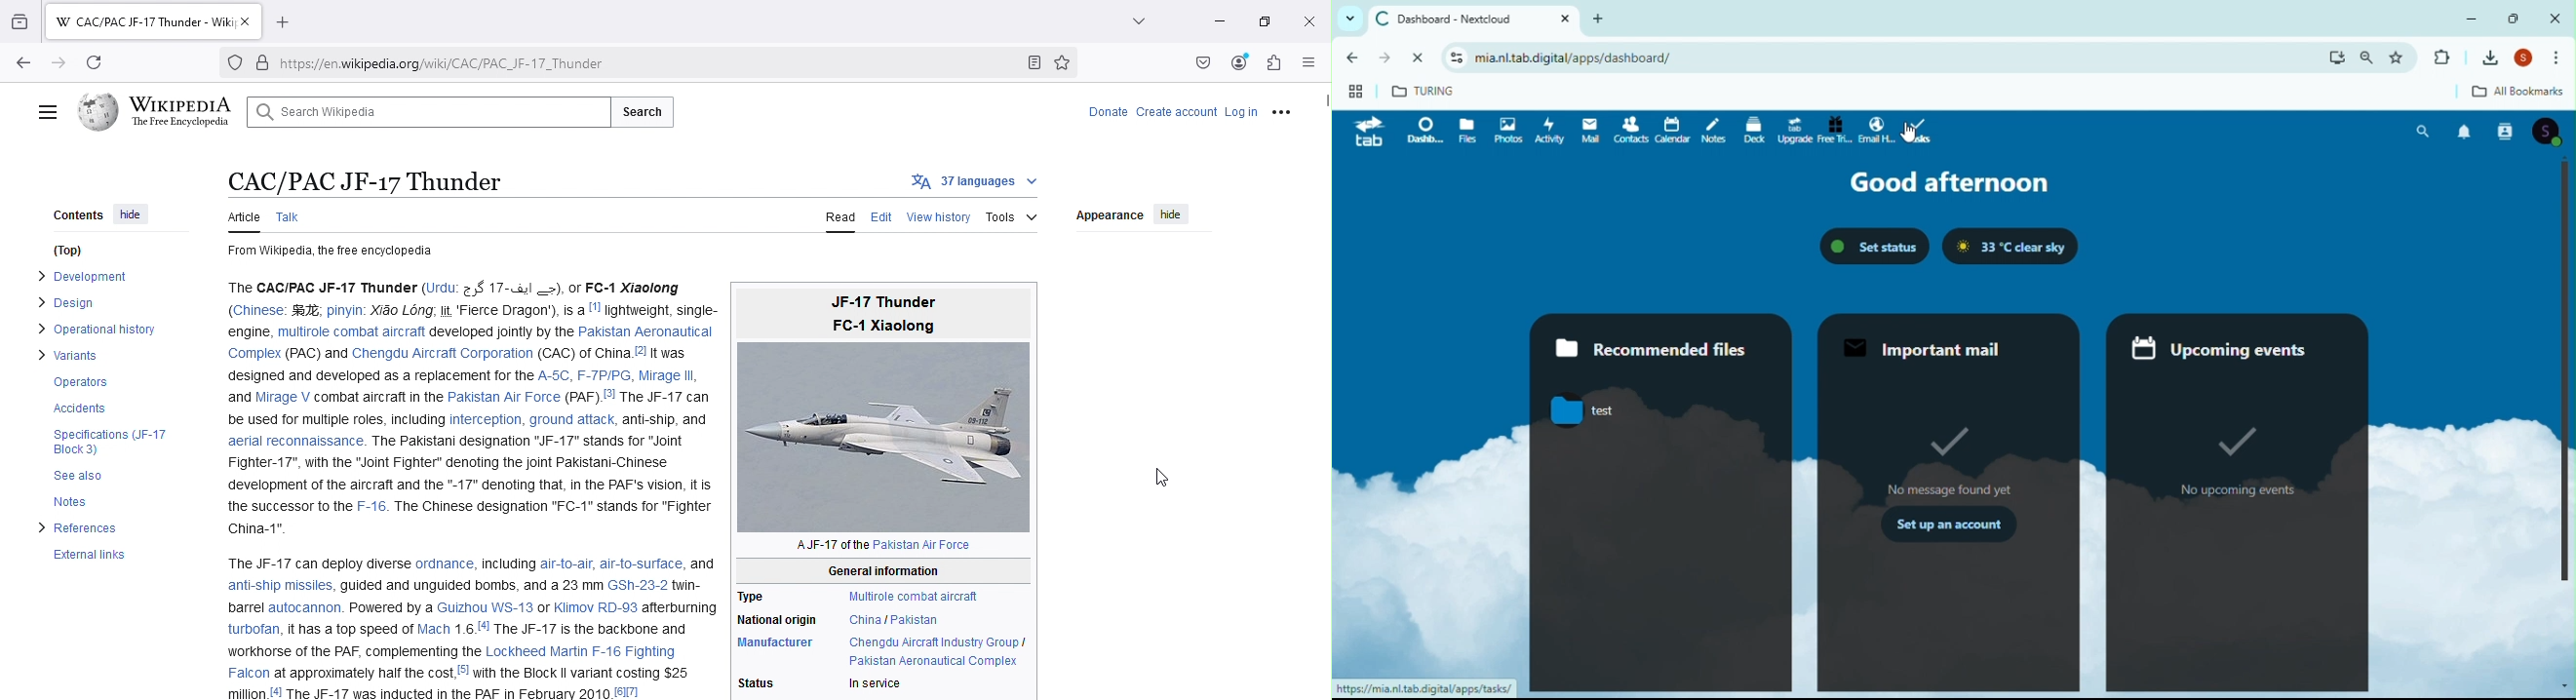 This screenshot has width=2576, height=700. Describe the element at coordinates (80, 382) in the screenshot. I see `Operators` at that location.